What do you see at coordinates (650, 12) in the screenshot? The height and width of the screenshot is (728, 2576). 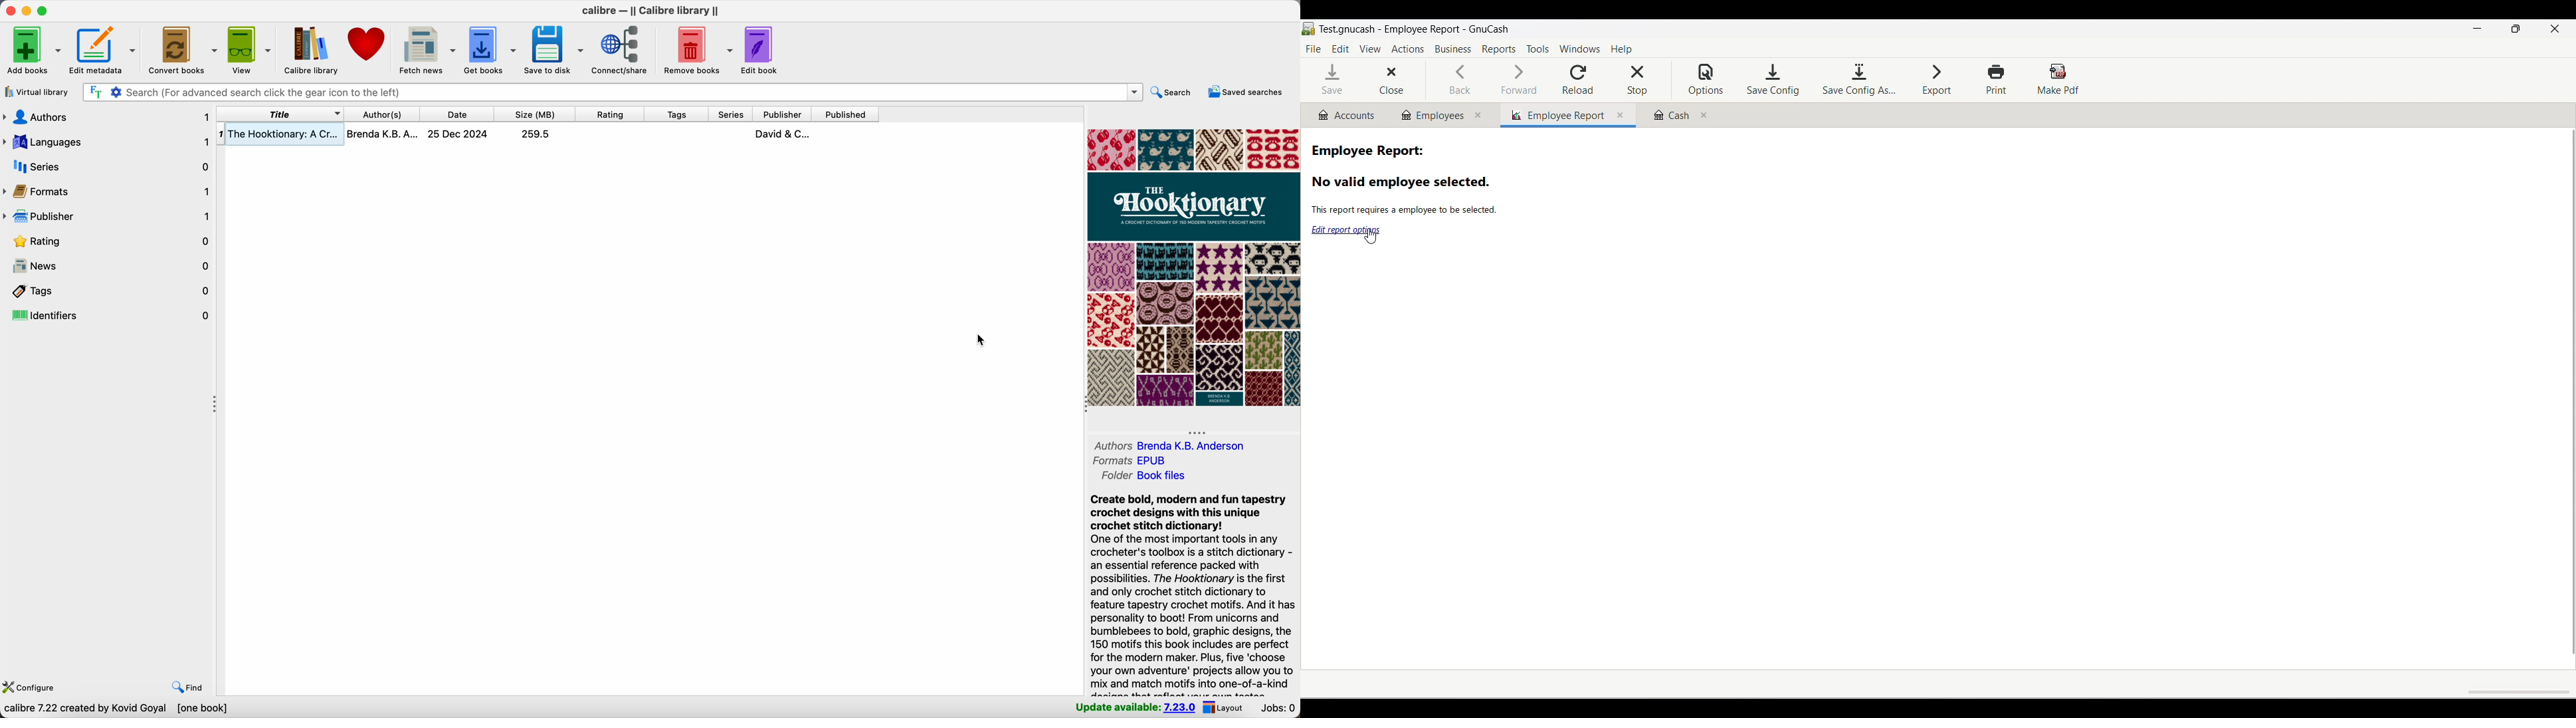 I see `Calibre` at bounding box center [650, 12].